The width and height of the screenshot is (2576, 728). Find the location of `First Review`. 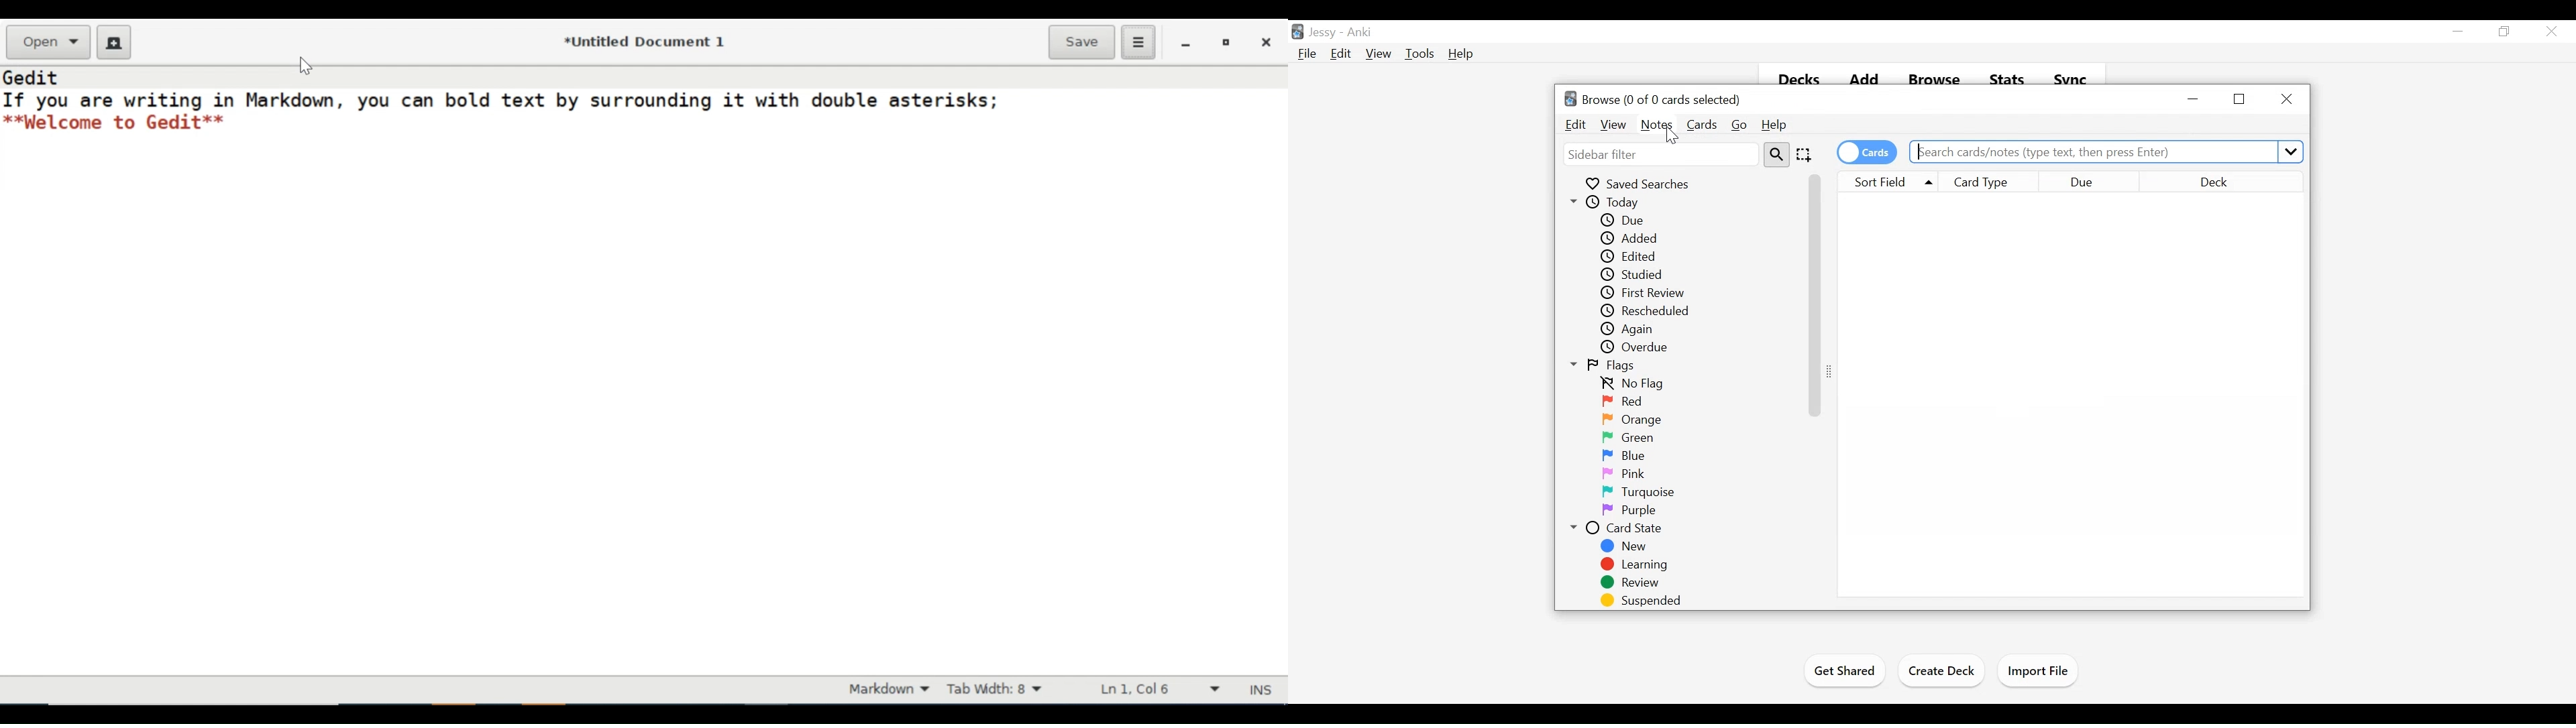

First Review is located at coordinates (1641, 293).